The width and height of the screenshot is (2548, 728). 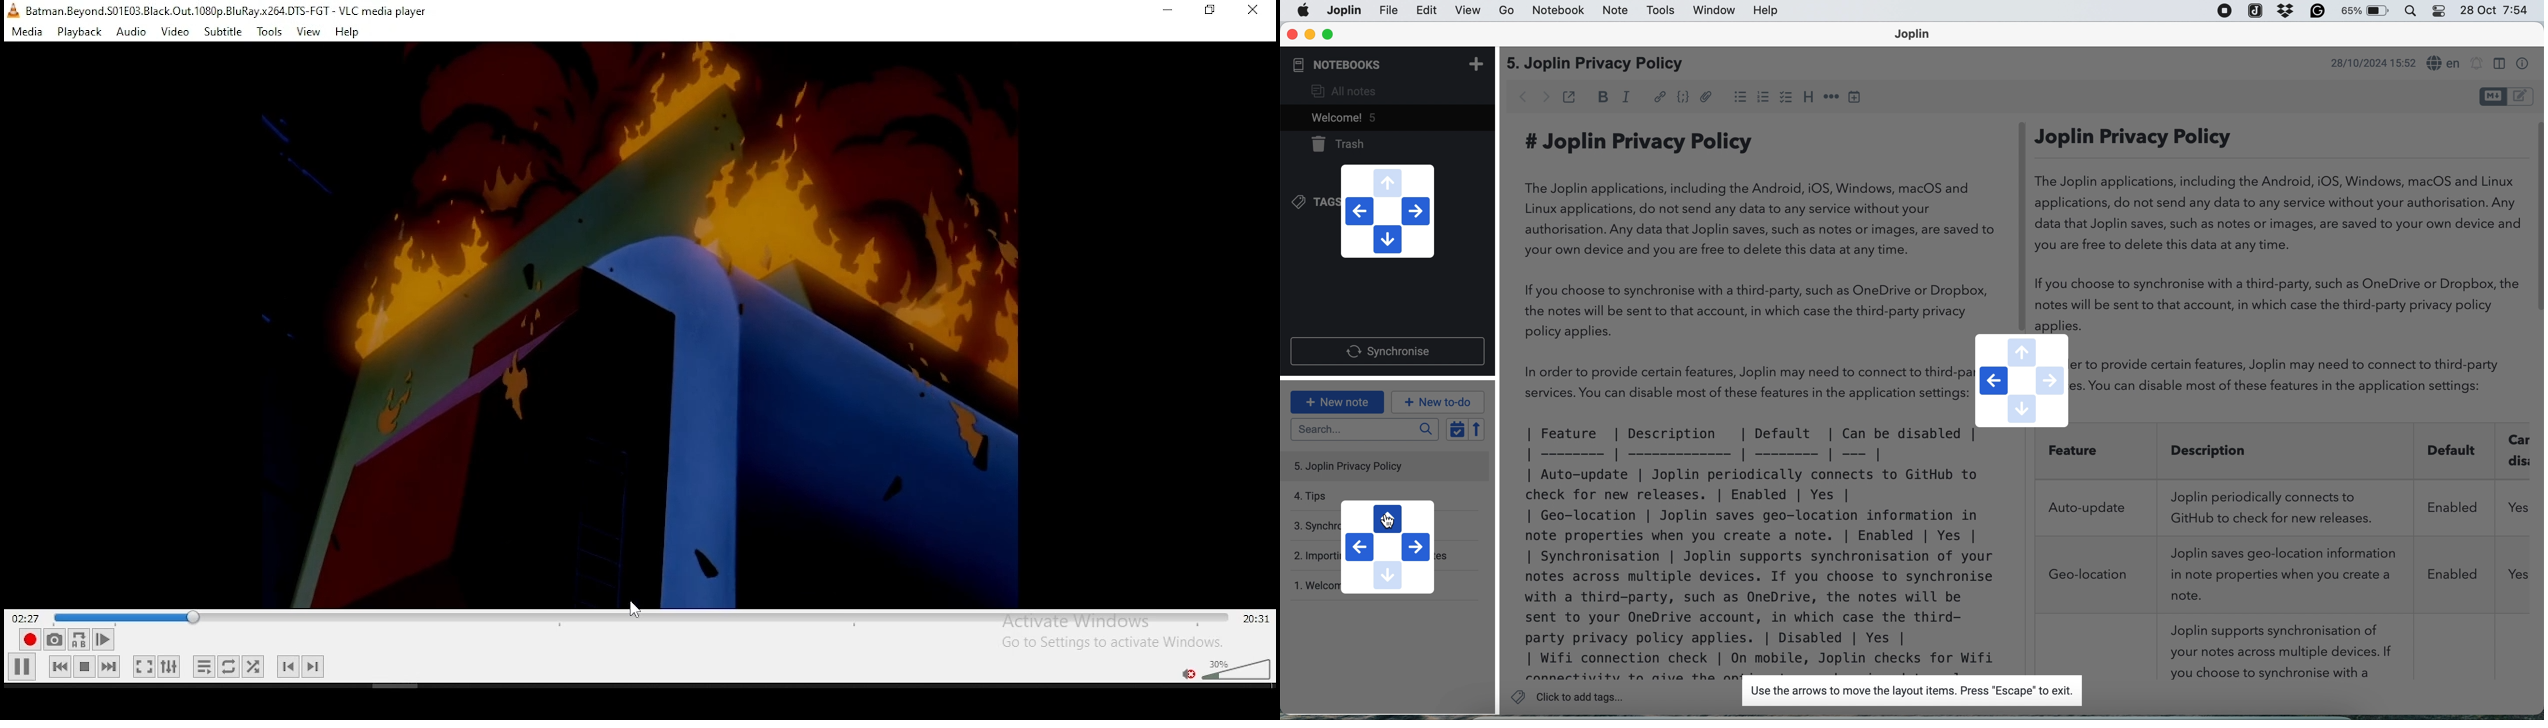 What do you see at coordinates (1390, 548) in the screenshot?
I see `navigation buttons` at bounding box center [1390, 548].